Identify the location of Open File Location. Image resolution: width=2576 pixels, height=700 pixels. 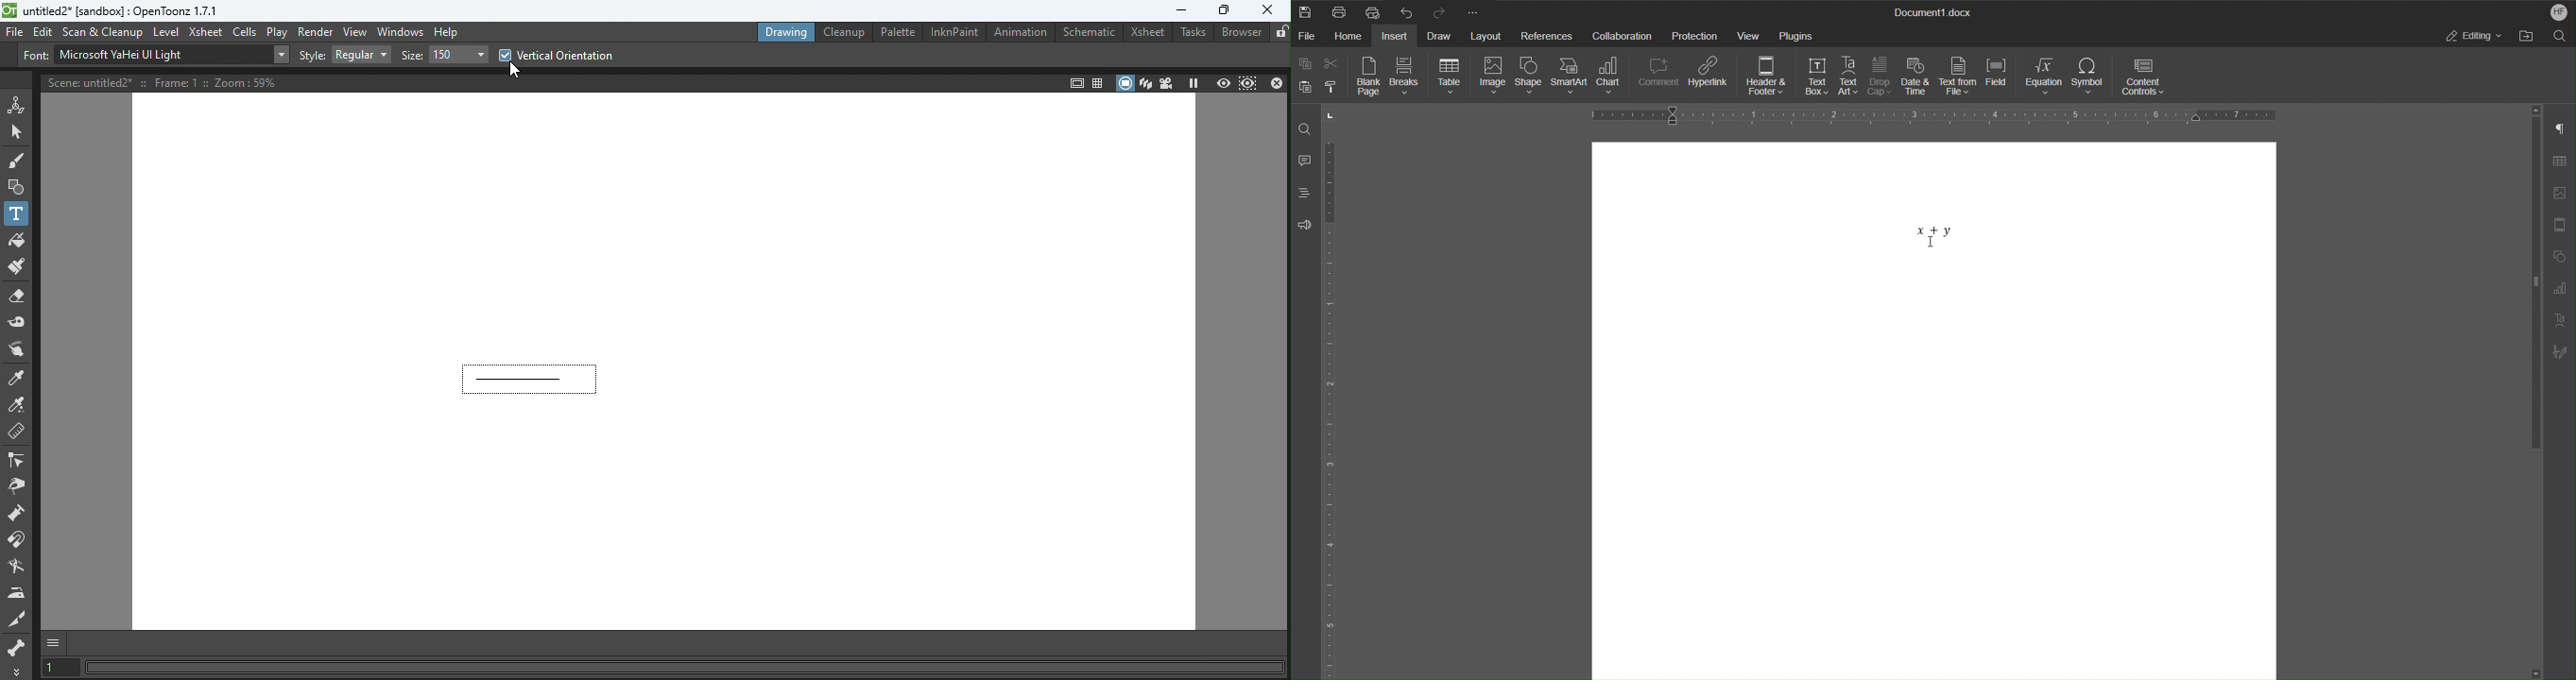
(2530, 37).